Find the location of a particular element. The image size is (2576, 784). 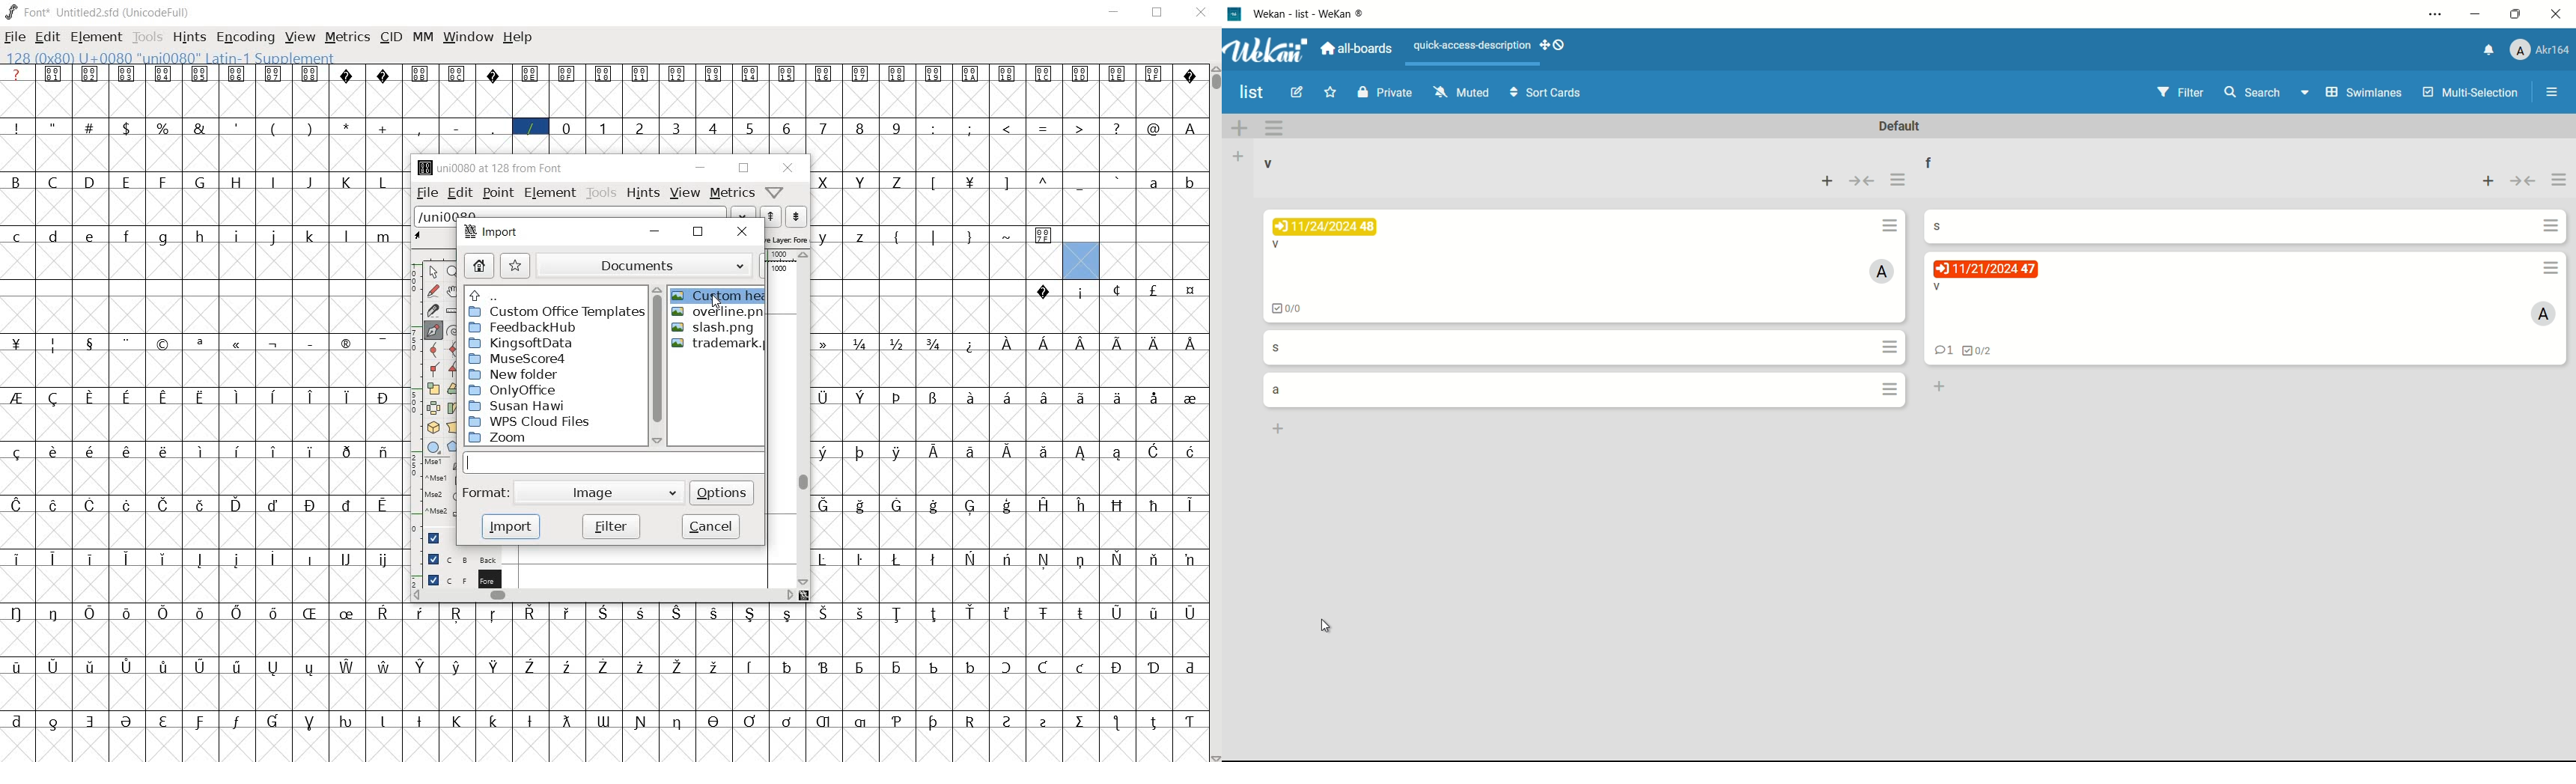

glyph is located at coordinates (311, 237).